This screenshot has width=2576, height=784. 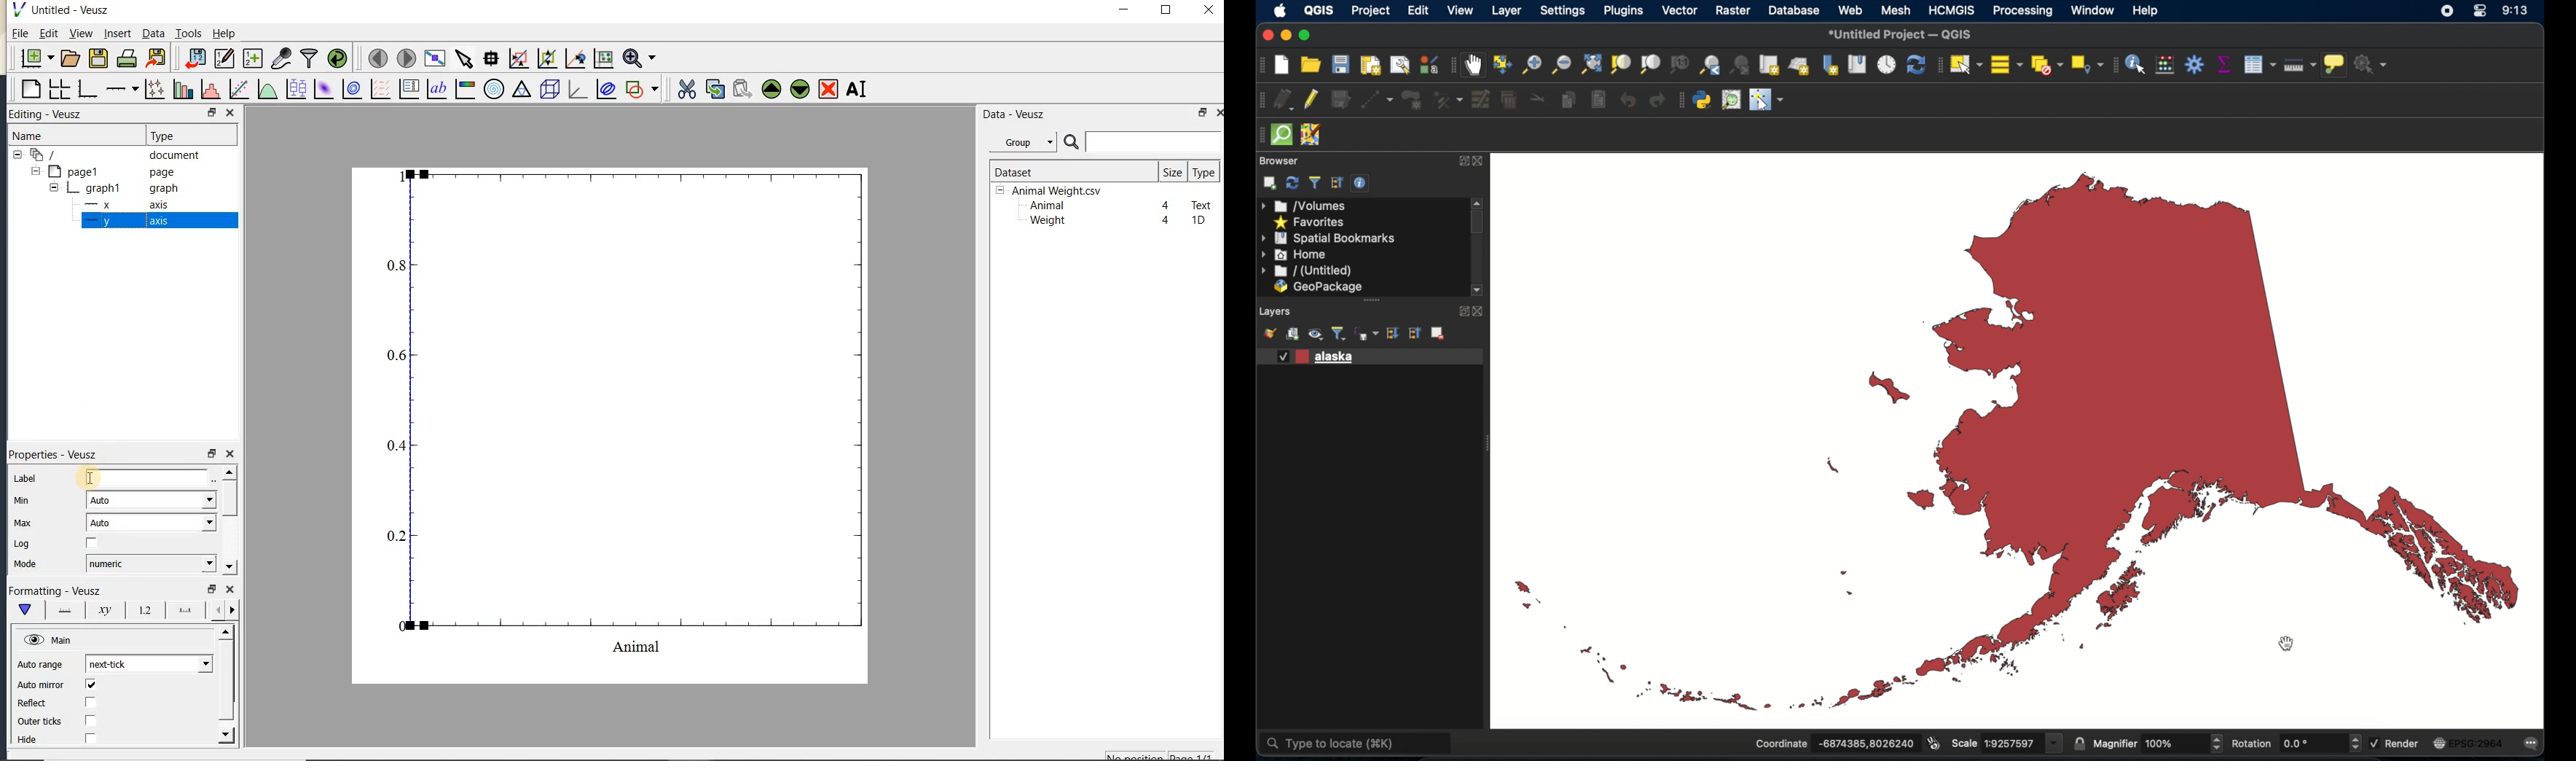 I want to click on josh remote, so click(x=1311, y=133).